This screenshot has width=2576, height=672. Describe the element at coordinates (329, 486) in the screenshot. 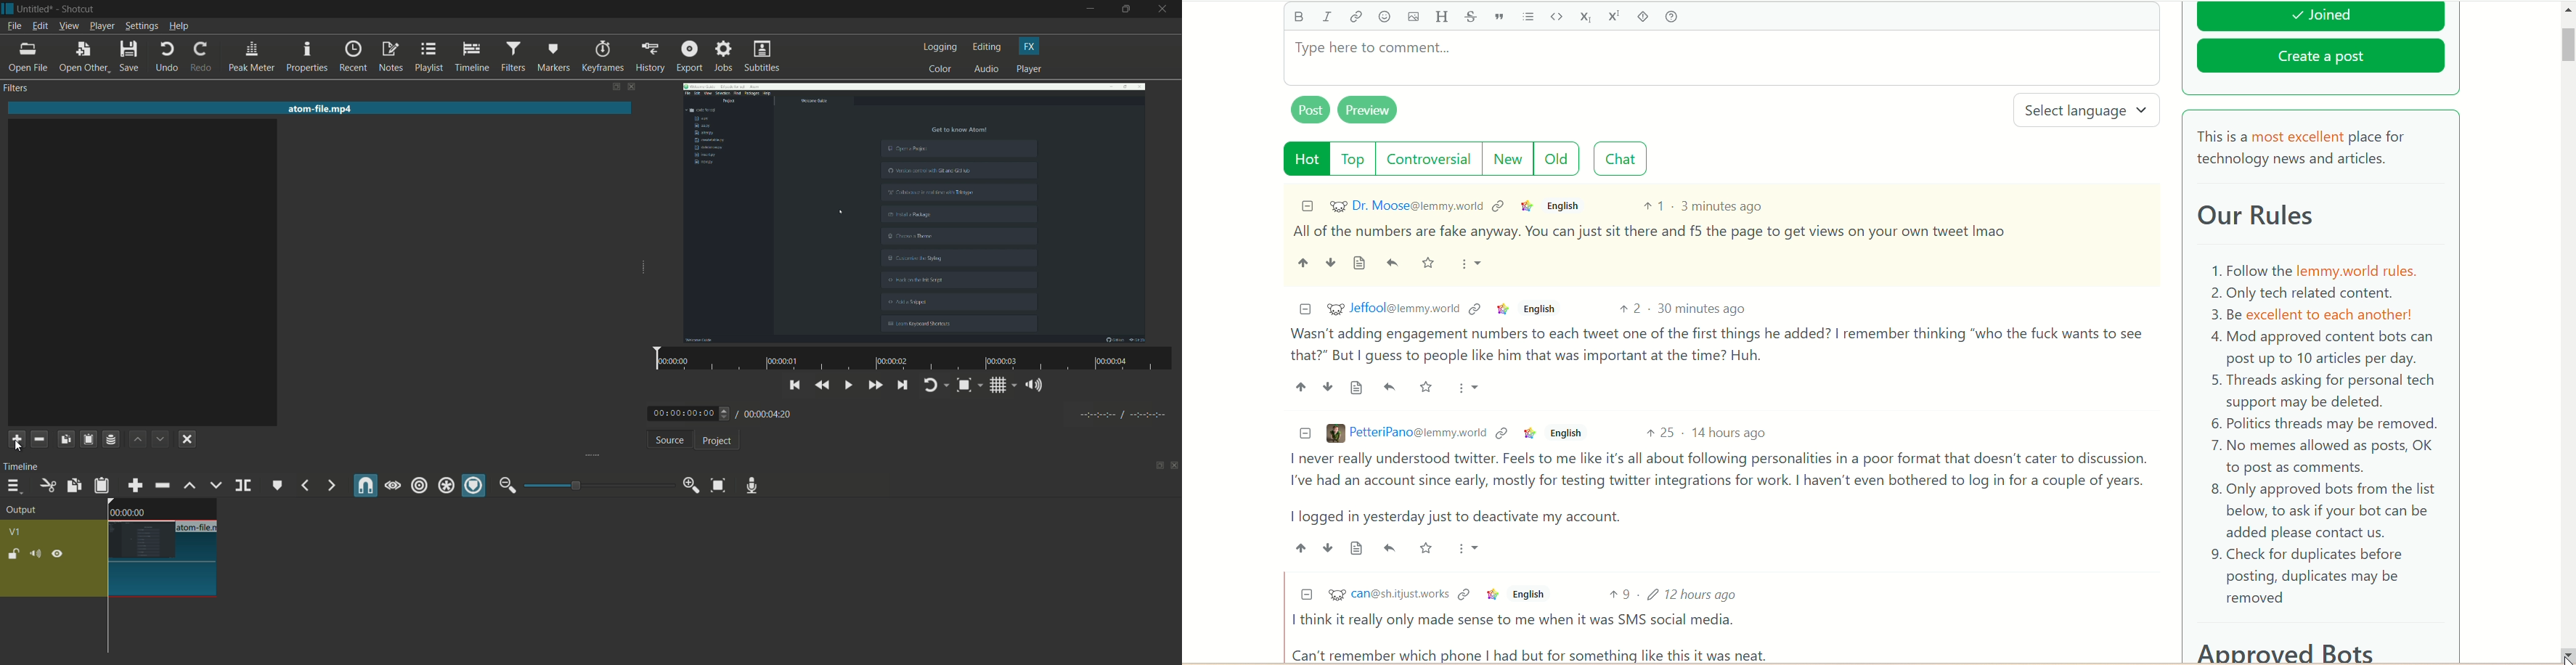

I see `next marker` at that location.